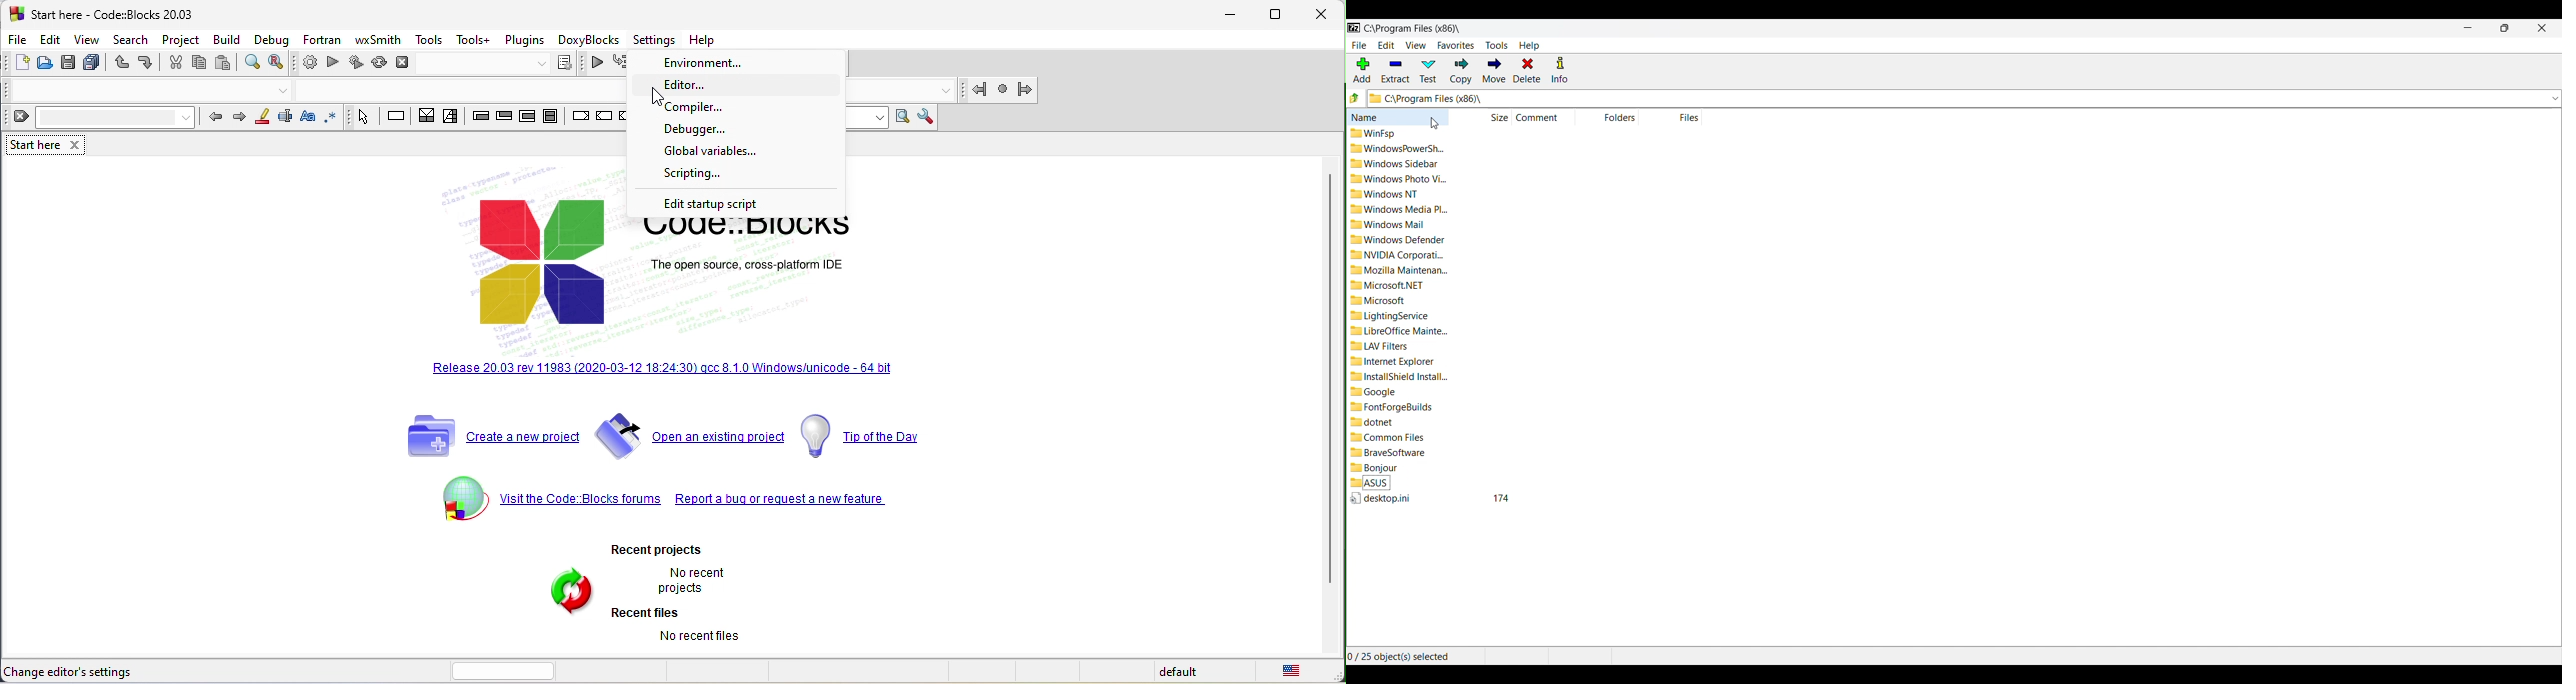 The width and height of the screenshot is (2576, 700). What do you see at coordinates (1416, 45) in the screenshot?
I see `View menu` at bounding box center [1416, 45].